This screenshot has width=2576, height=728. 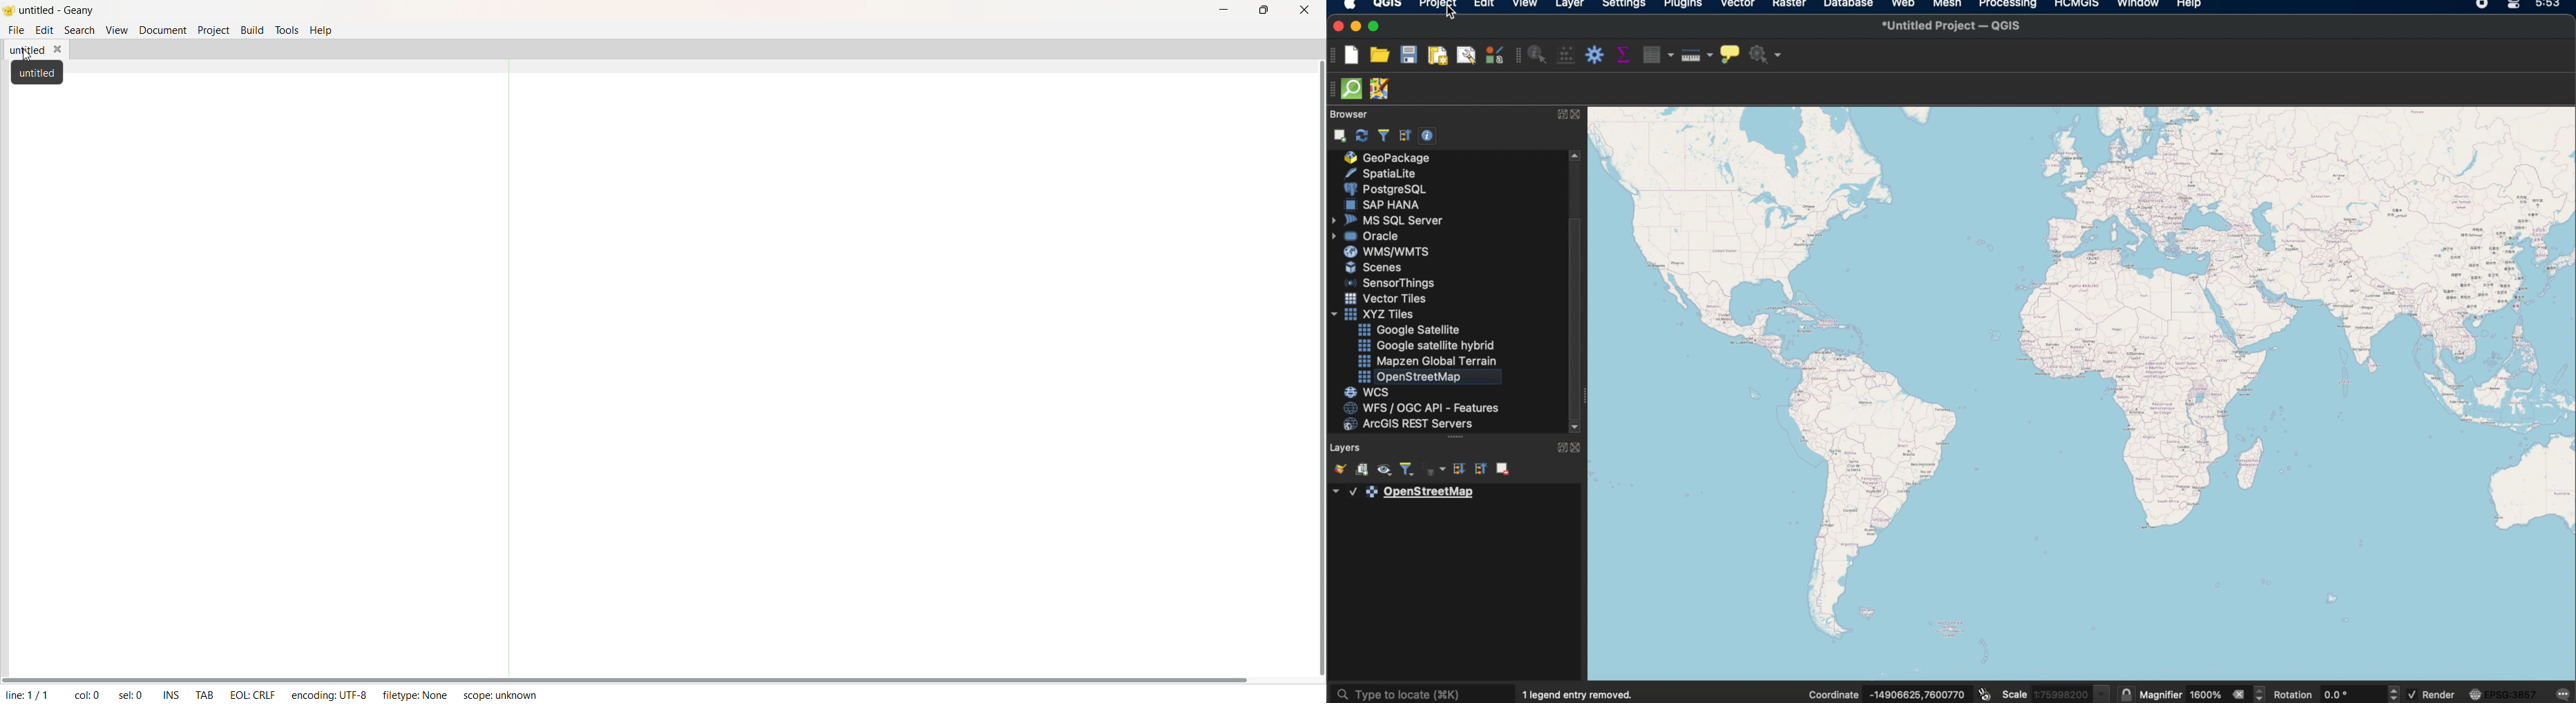 I want to click on collapse all, so click(x=1481, y=468).